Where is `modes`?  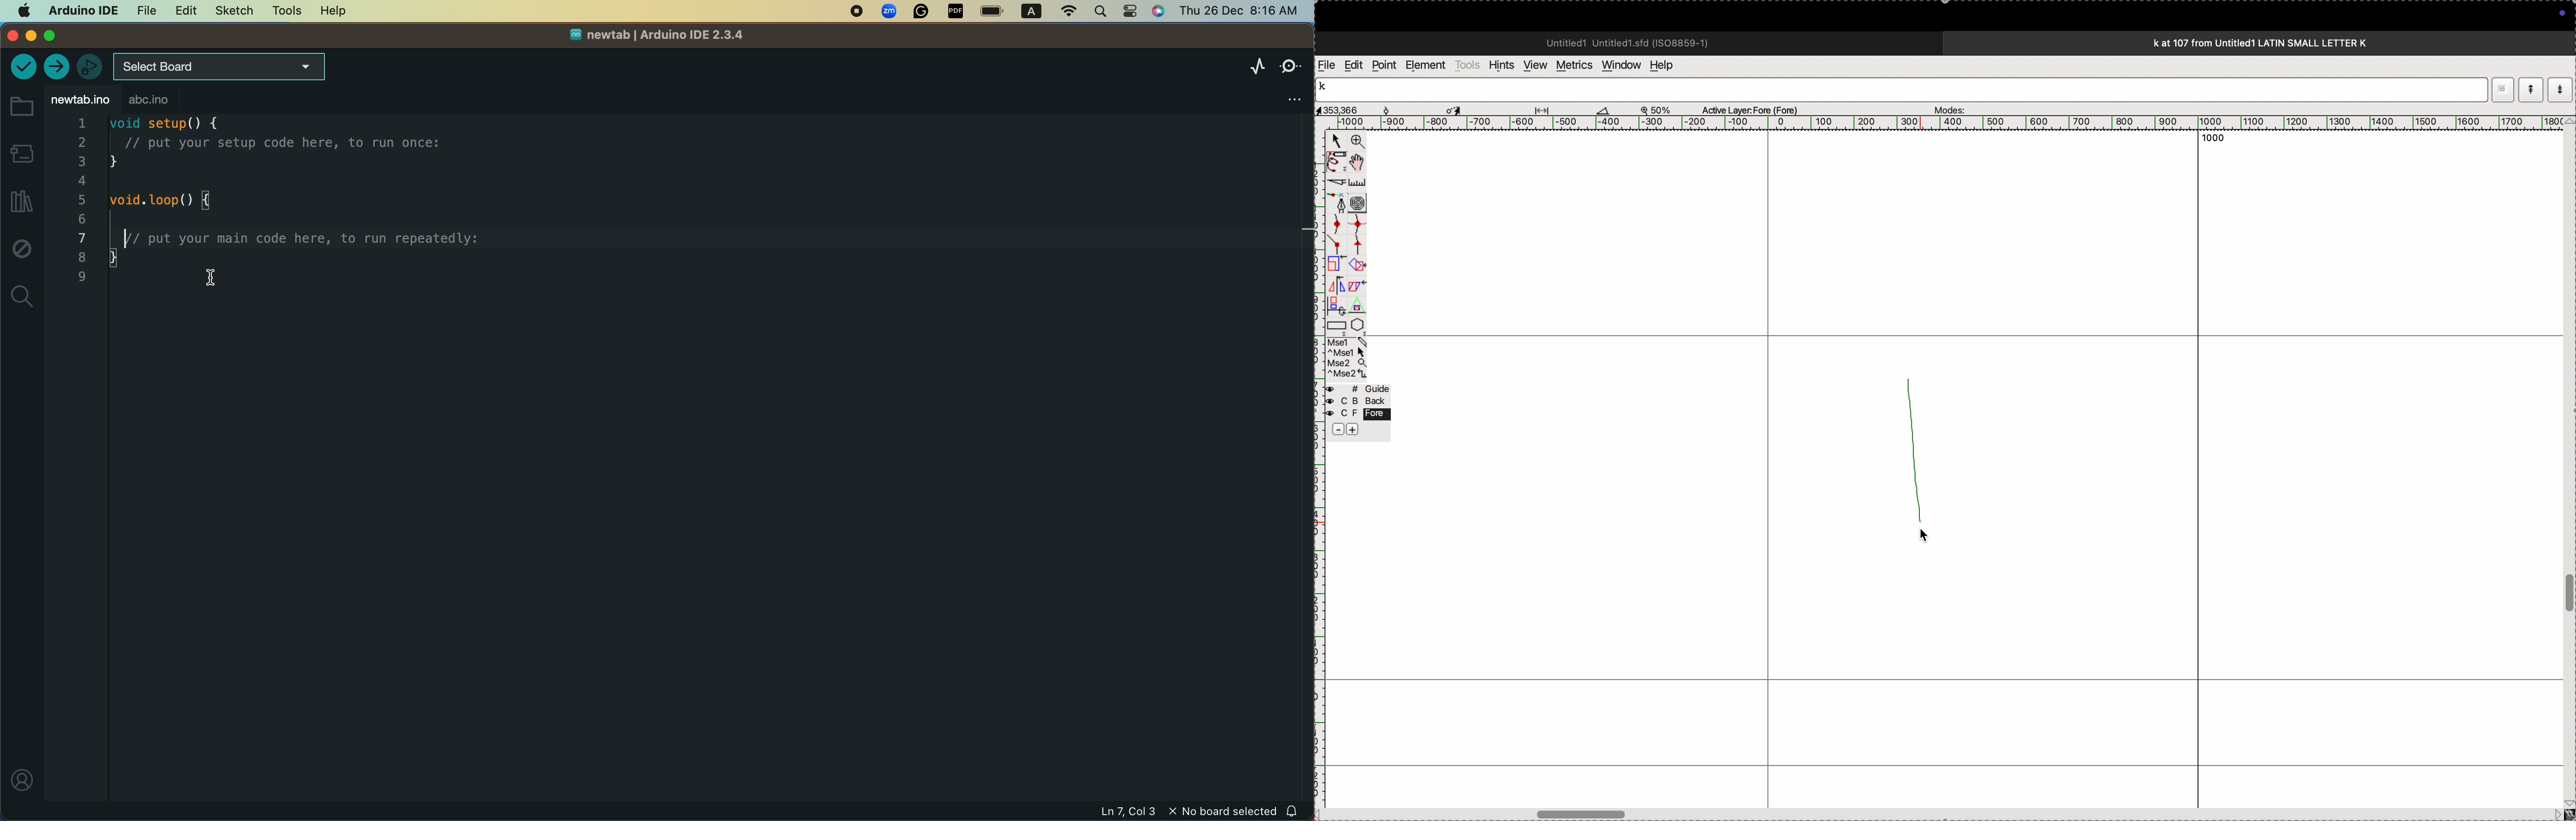
modes is located at coordinates (1946, 107).